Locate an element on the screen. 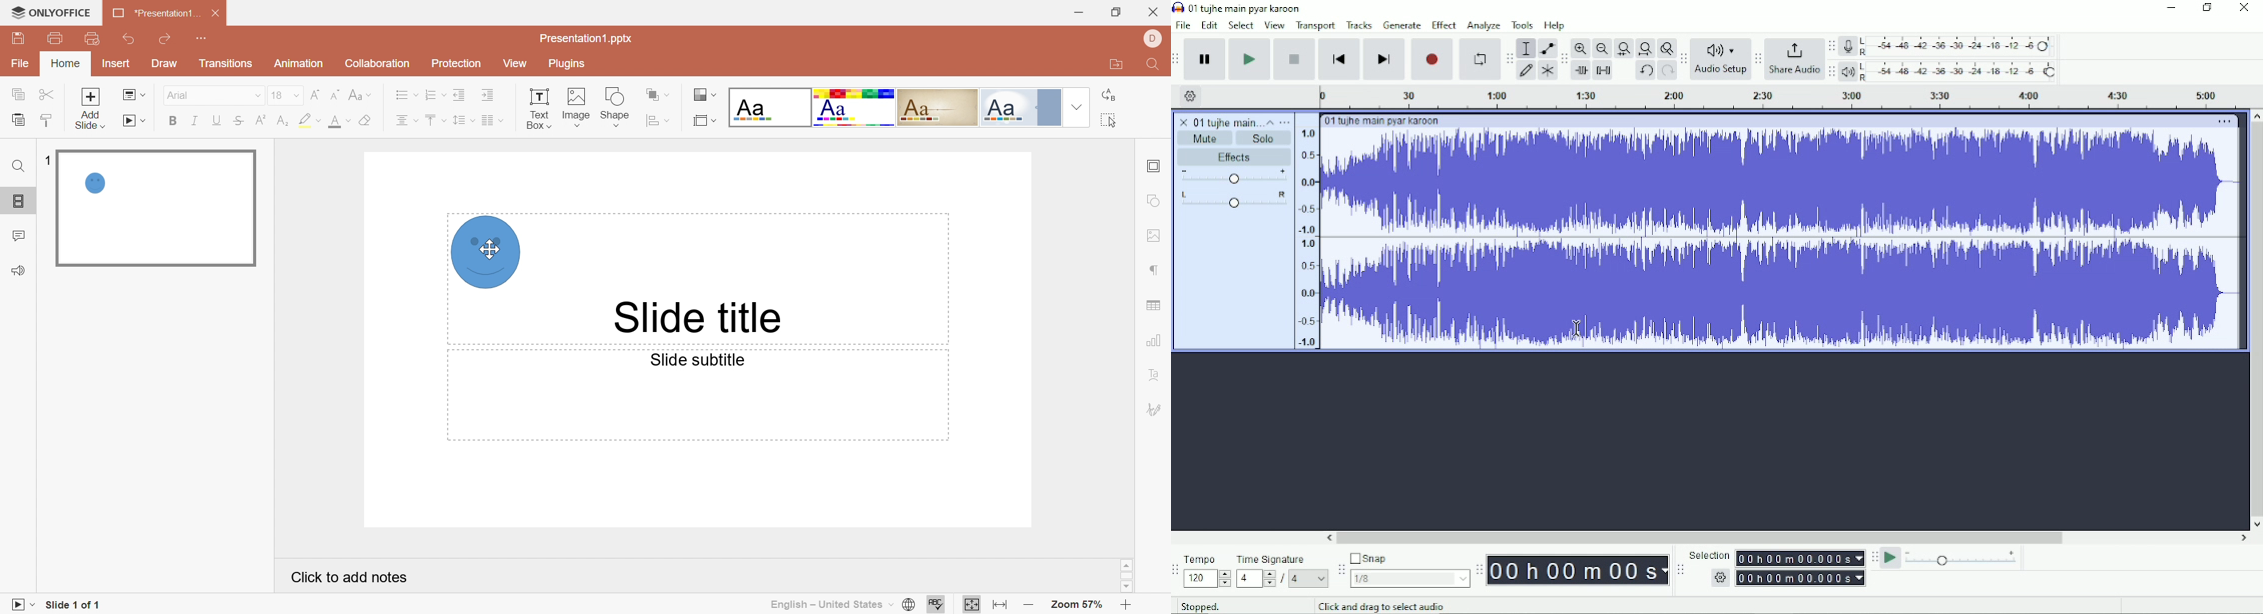 The width and height of the screenshot is (2268, 616). Silence audio selection is located at coordinates (1604, 70).